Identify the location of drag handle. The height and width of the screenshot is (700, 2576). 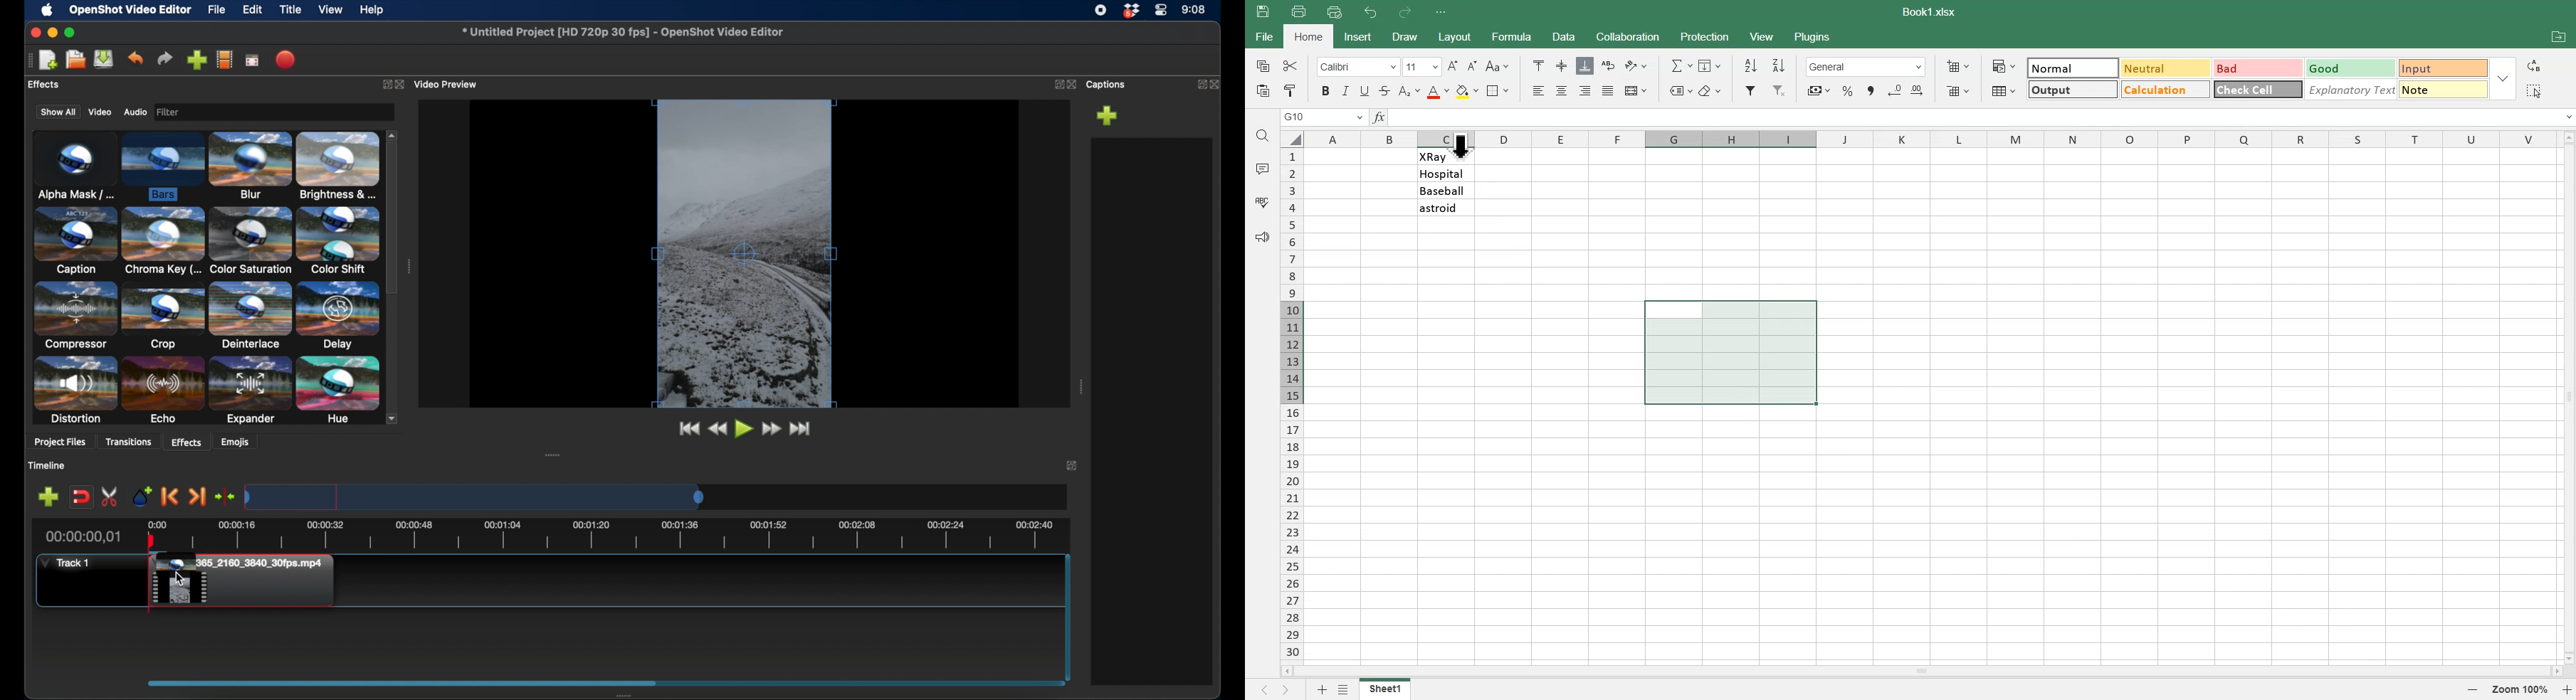
(1080, 386).